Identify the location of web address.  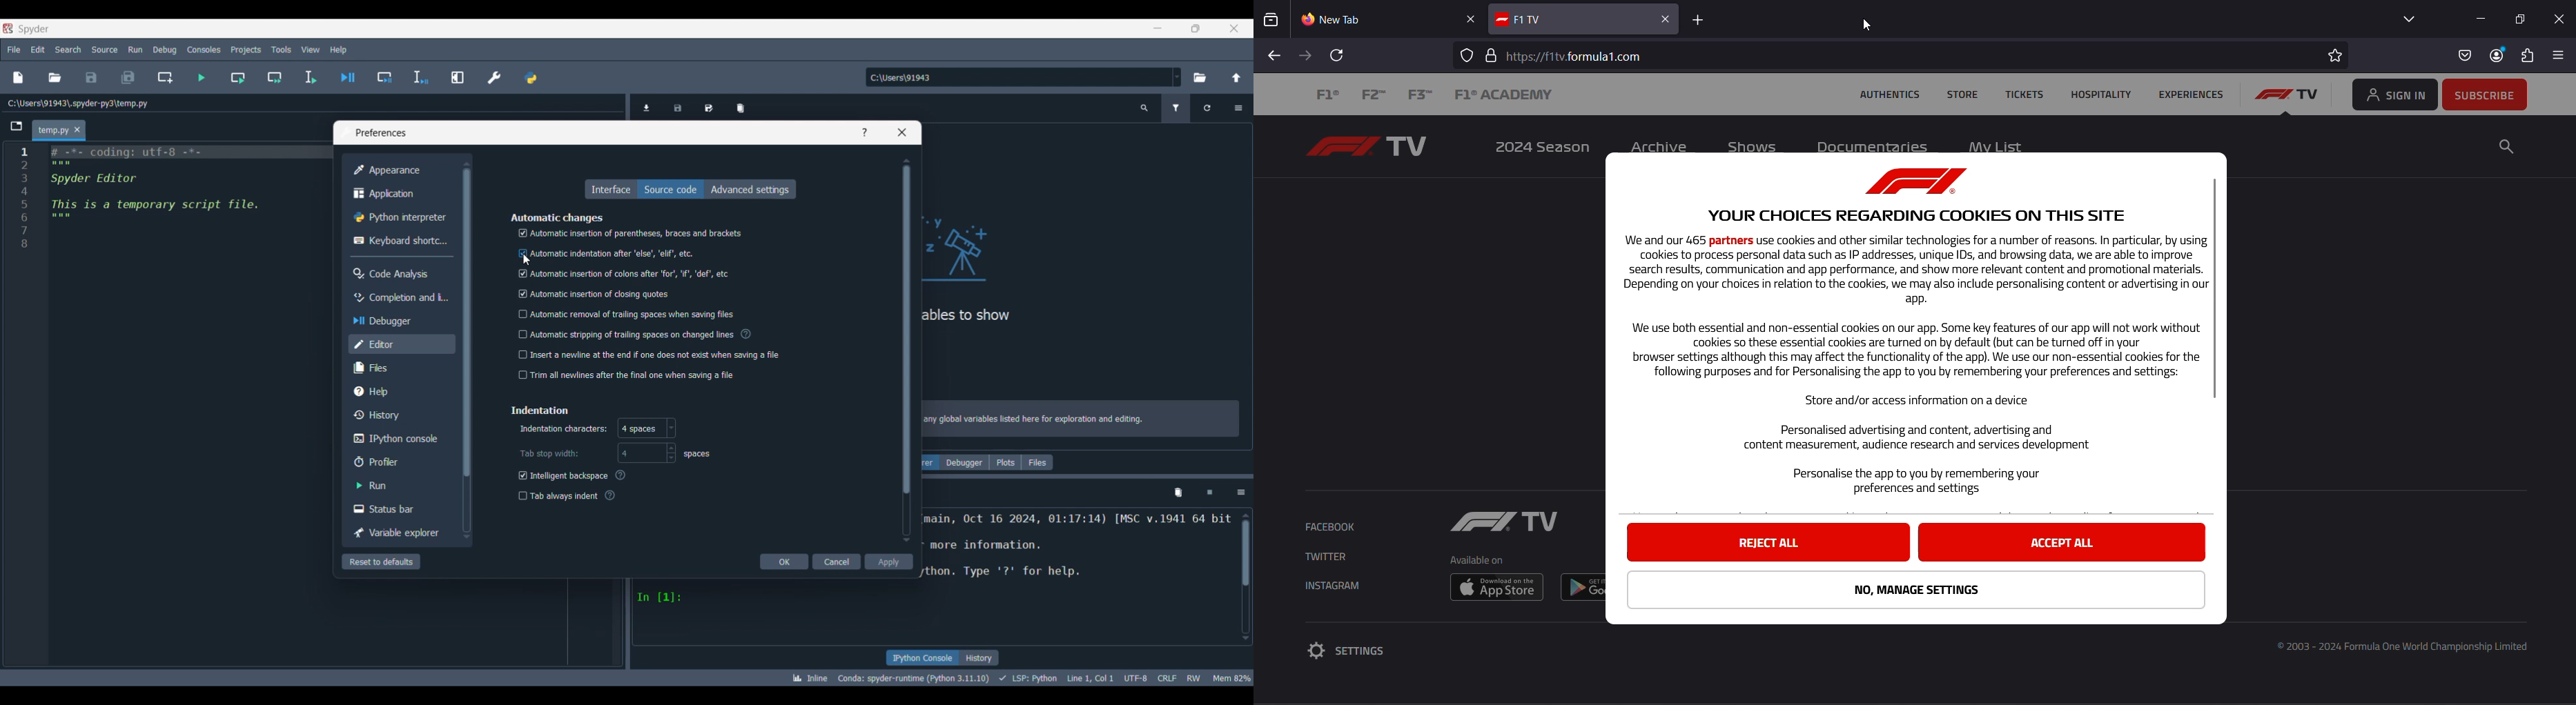
(1579, 53).